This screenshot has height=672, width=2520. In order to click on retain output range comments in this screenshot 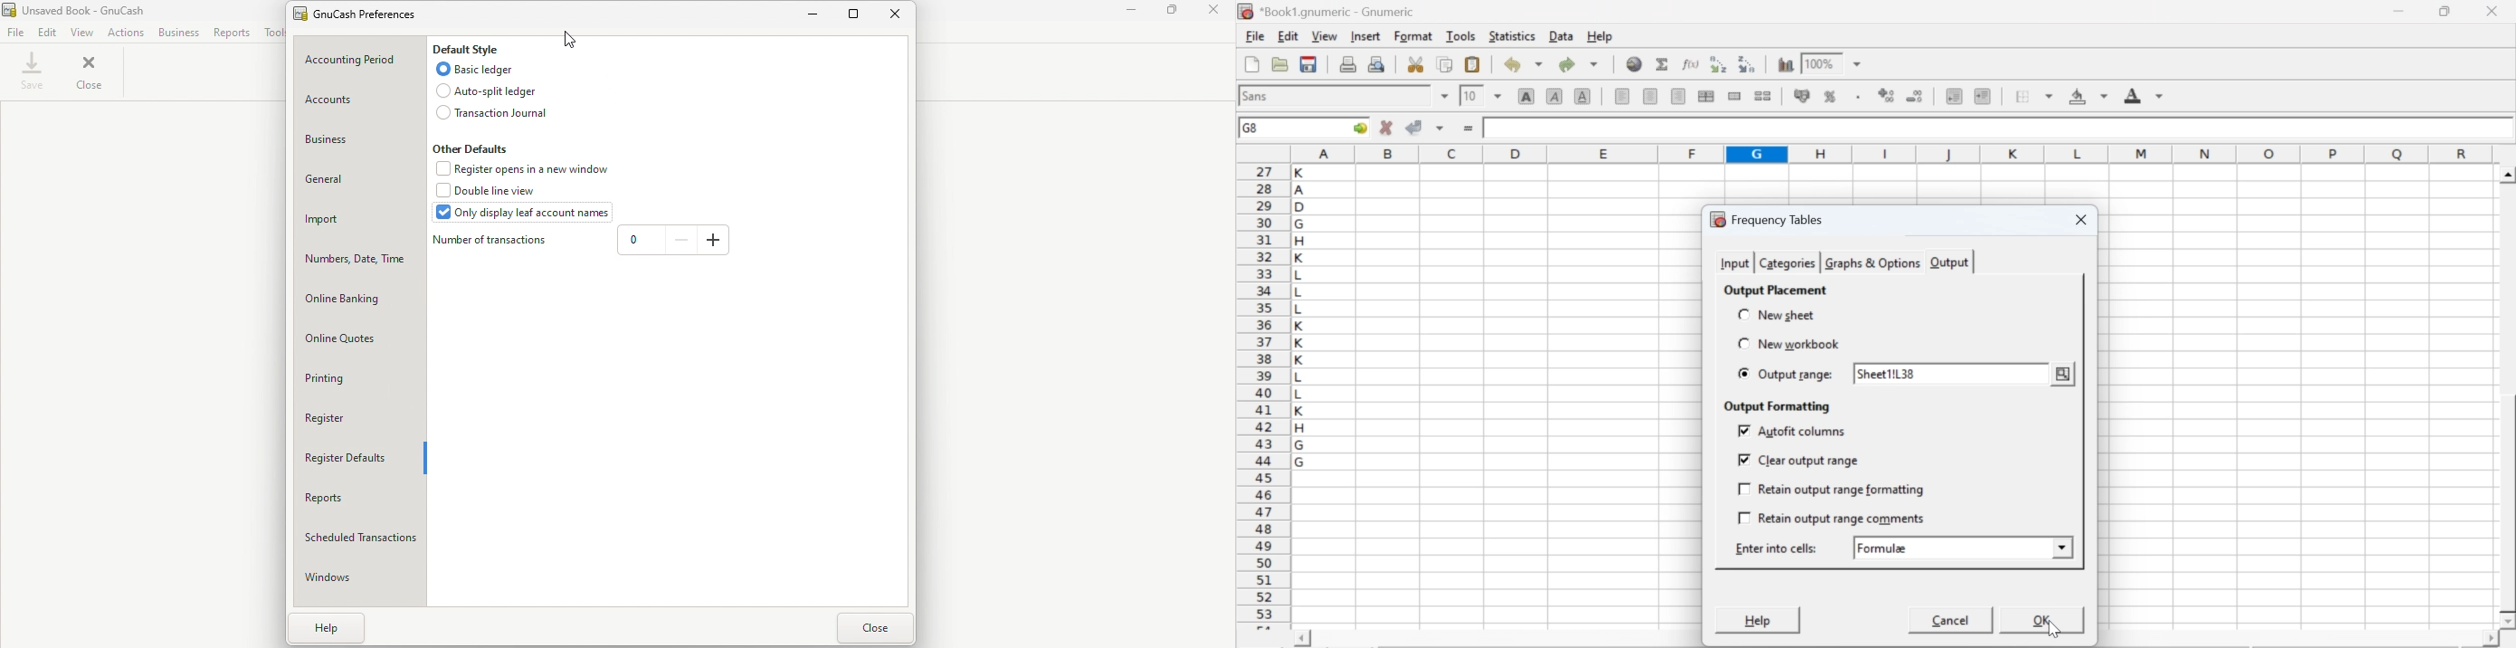, I will do `click(1832, 517)`.